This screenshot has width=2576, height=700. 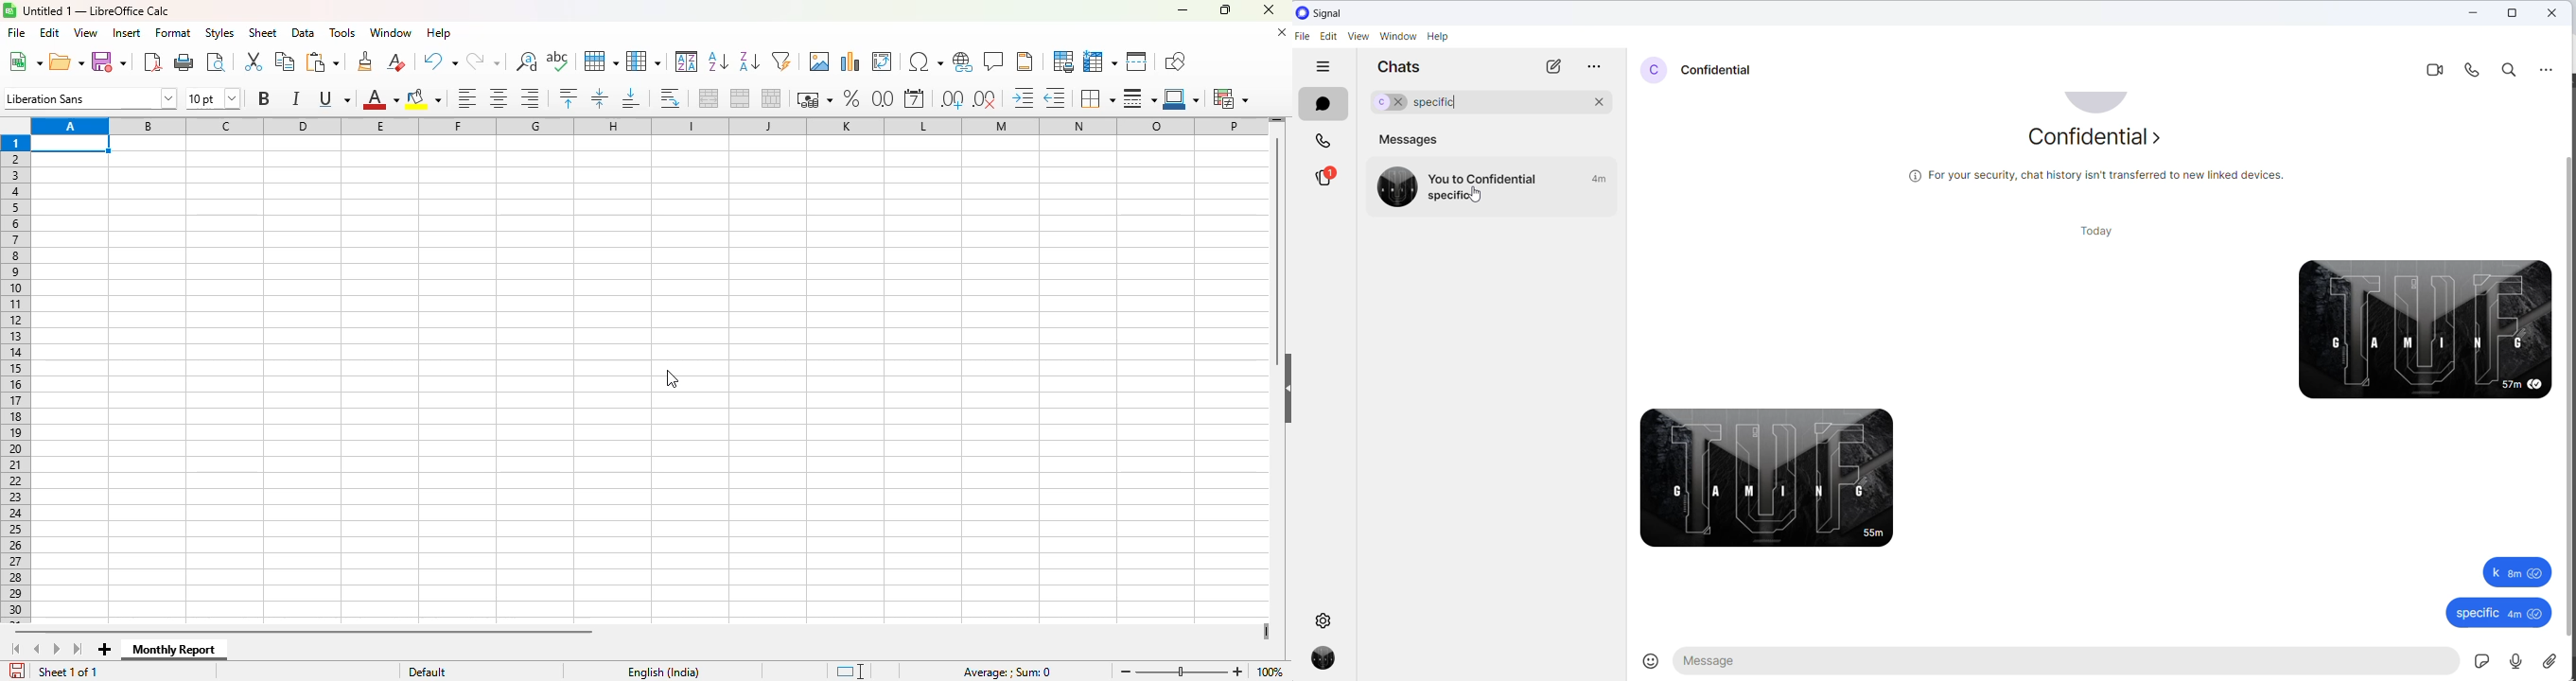 What do you see at coordinates (252, 61) in the screenshot?
I see `cut` at bounding box center [252, 61].